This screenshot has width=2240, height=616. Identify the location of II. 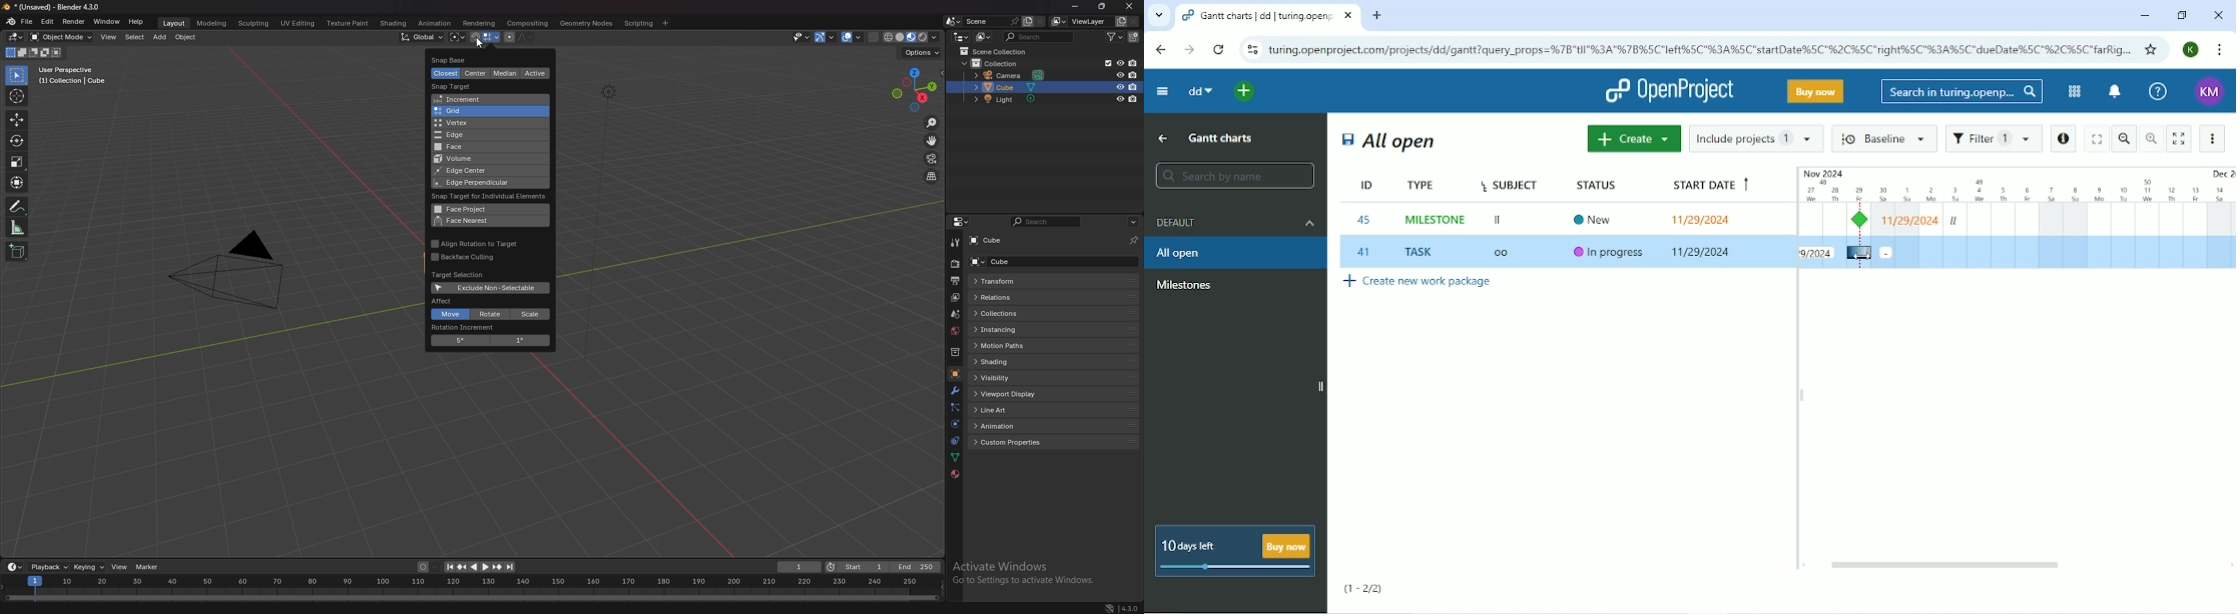
(1499, 221).